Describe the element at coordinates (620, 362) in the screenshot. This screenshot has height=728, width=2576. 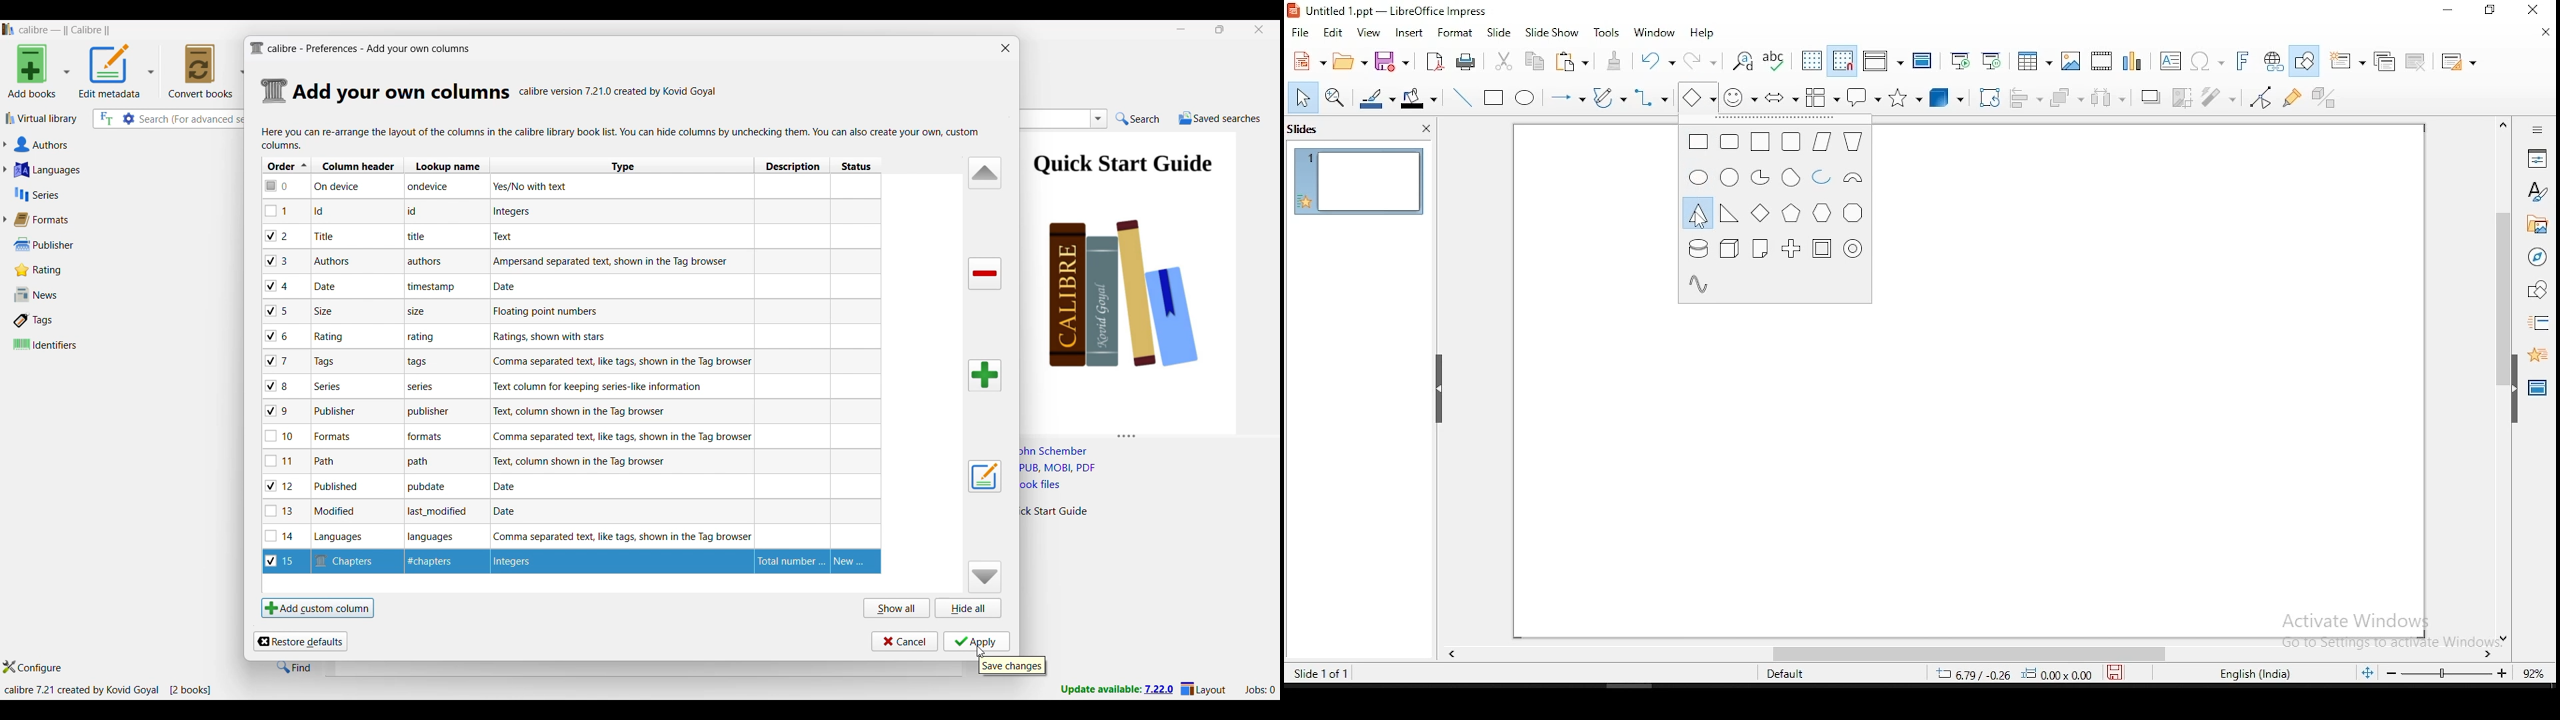
I see `Explanation` at that location.